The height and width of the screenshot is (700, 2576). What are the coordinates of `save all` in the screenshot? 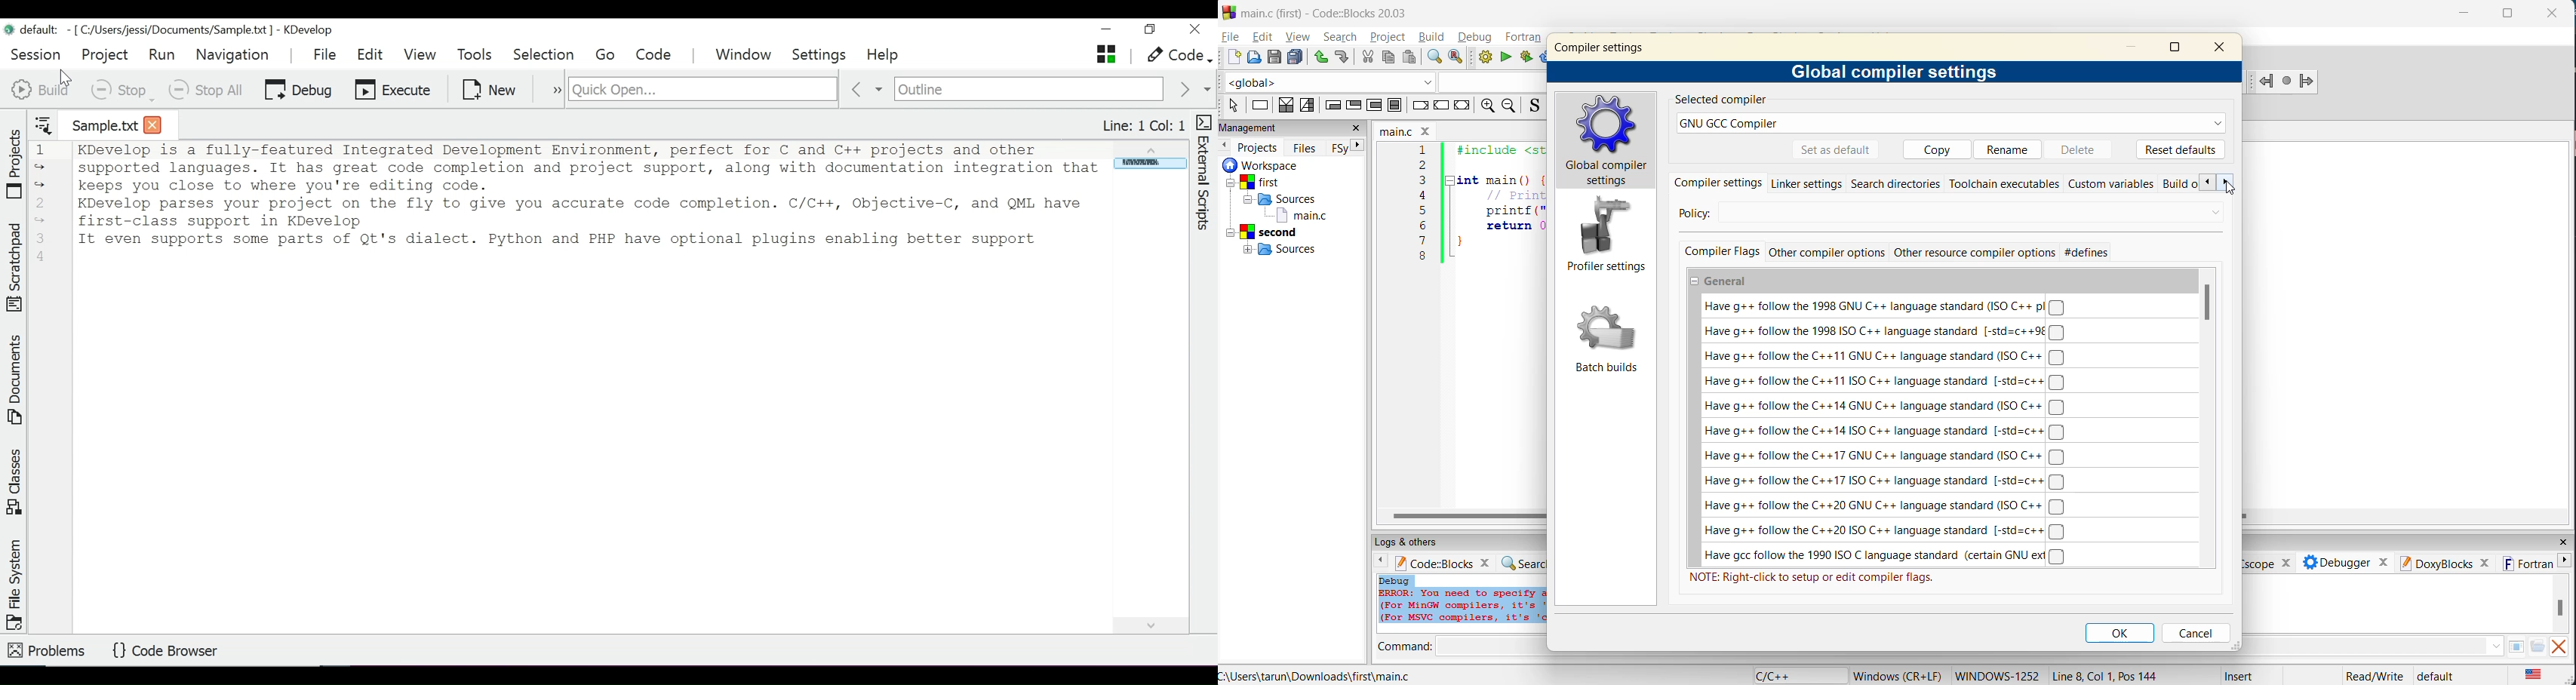 It's located at (1296, 58).